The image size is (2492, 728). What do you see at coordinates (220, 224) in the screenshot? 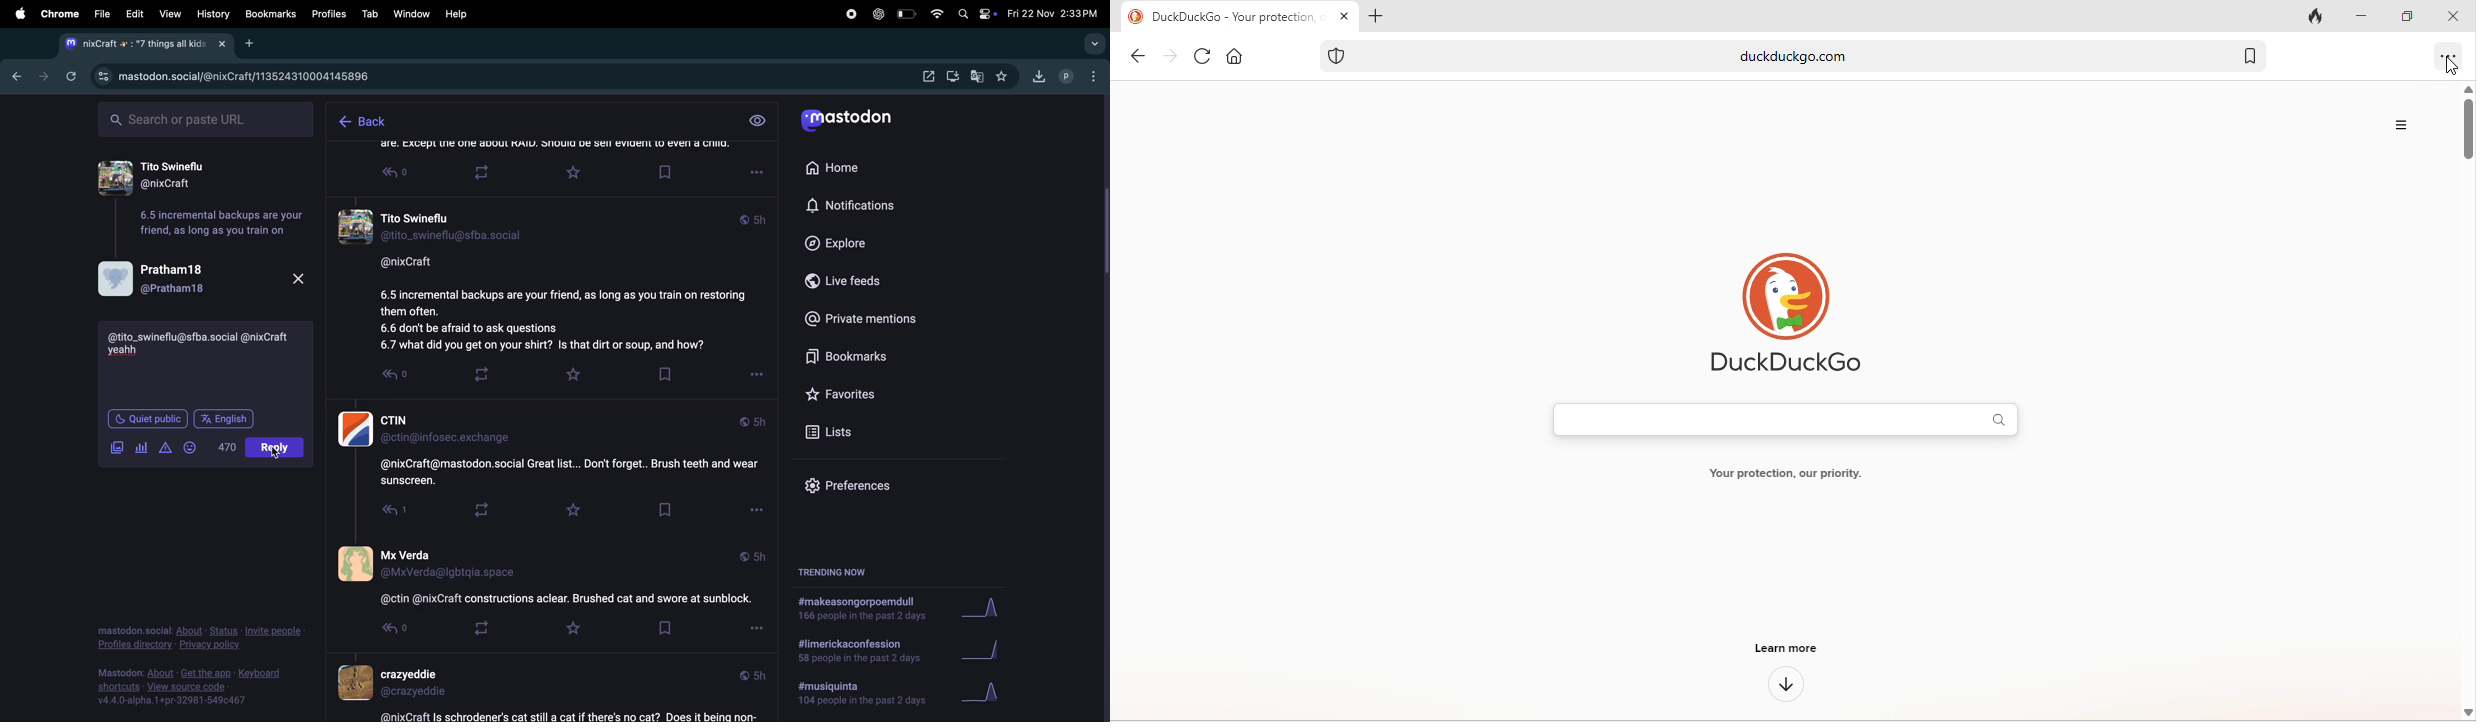
I see `6.5 incremental backups are your
friend, as long as you train on` at bounding box center [220, 224].